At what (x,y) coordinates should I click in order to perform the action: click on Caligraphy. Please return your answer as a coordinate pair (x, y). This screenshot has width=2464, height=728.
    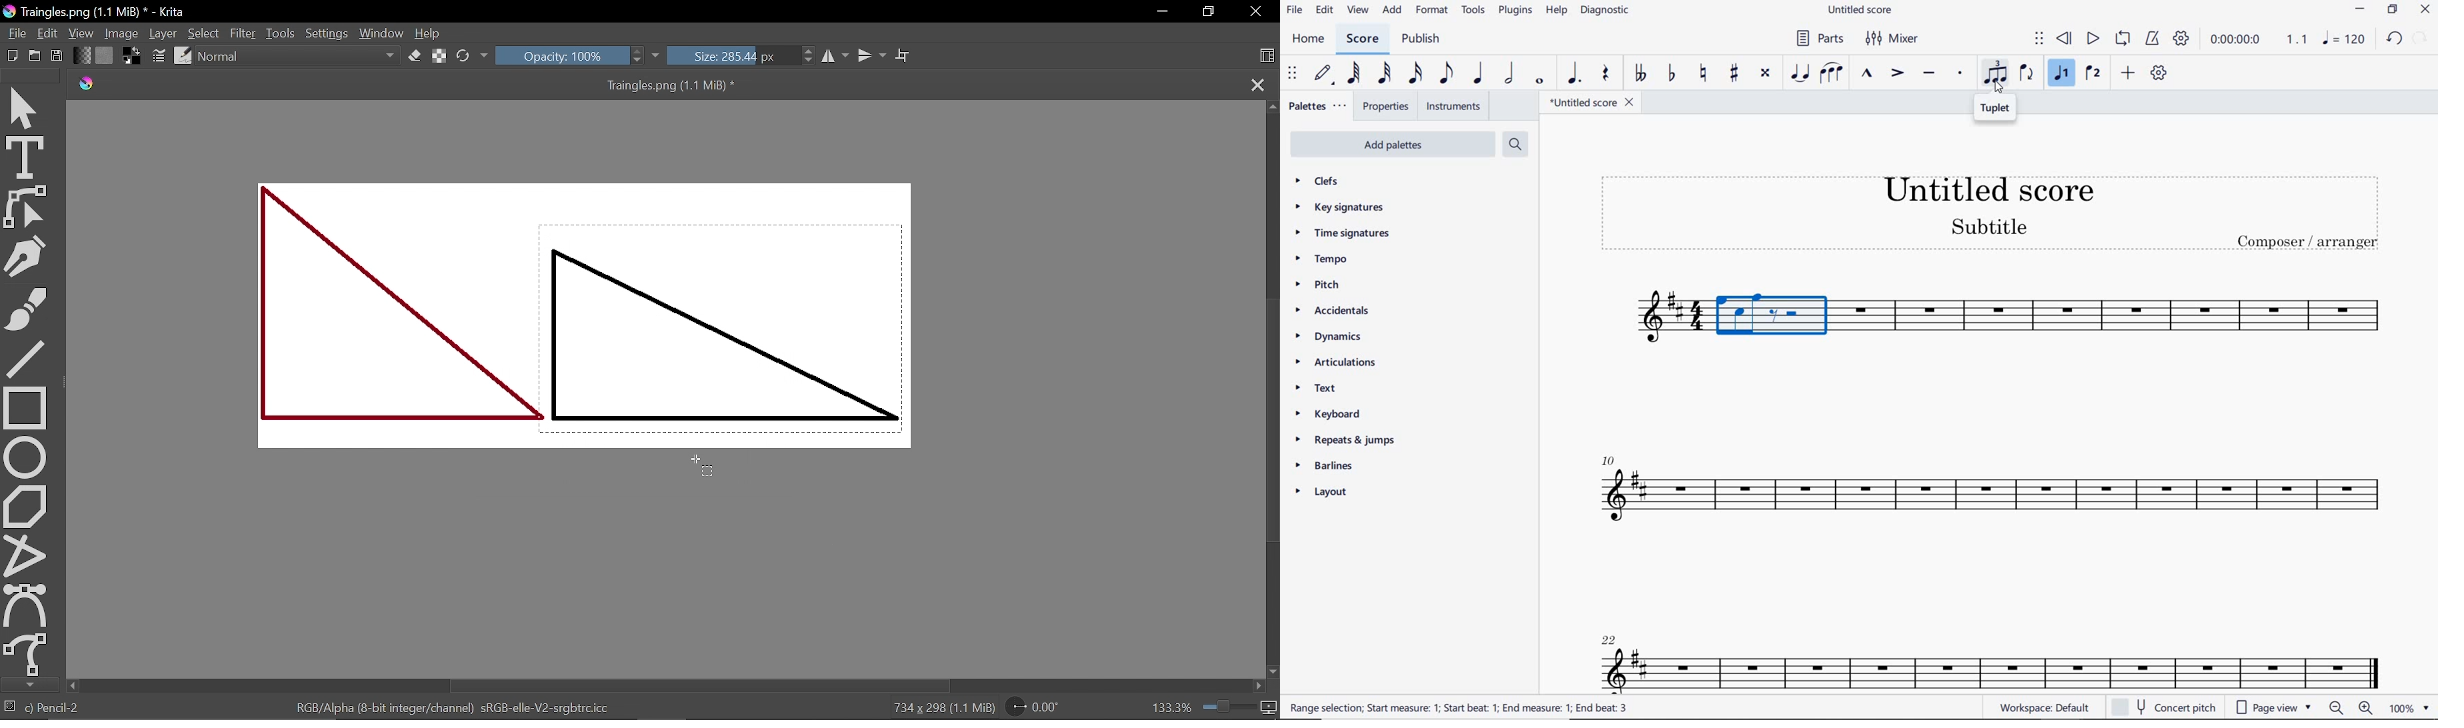
    Looking at the image, I should click on (26, 254).